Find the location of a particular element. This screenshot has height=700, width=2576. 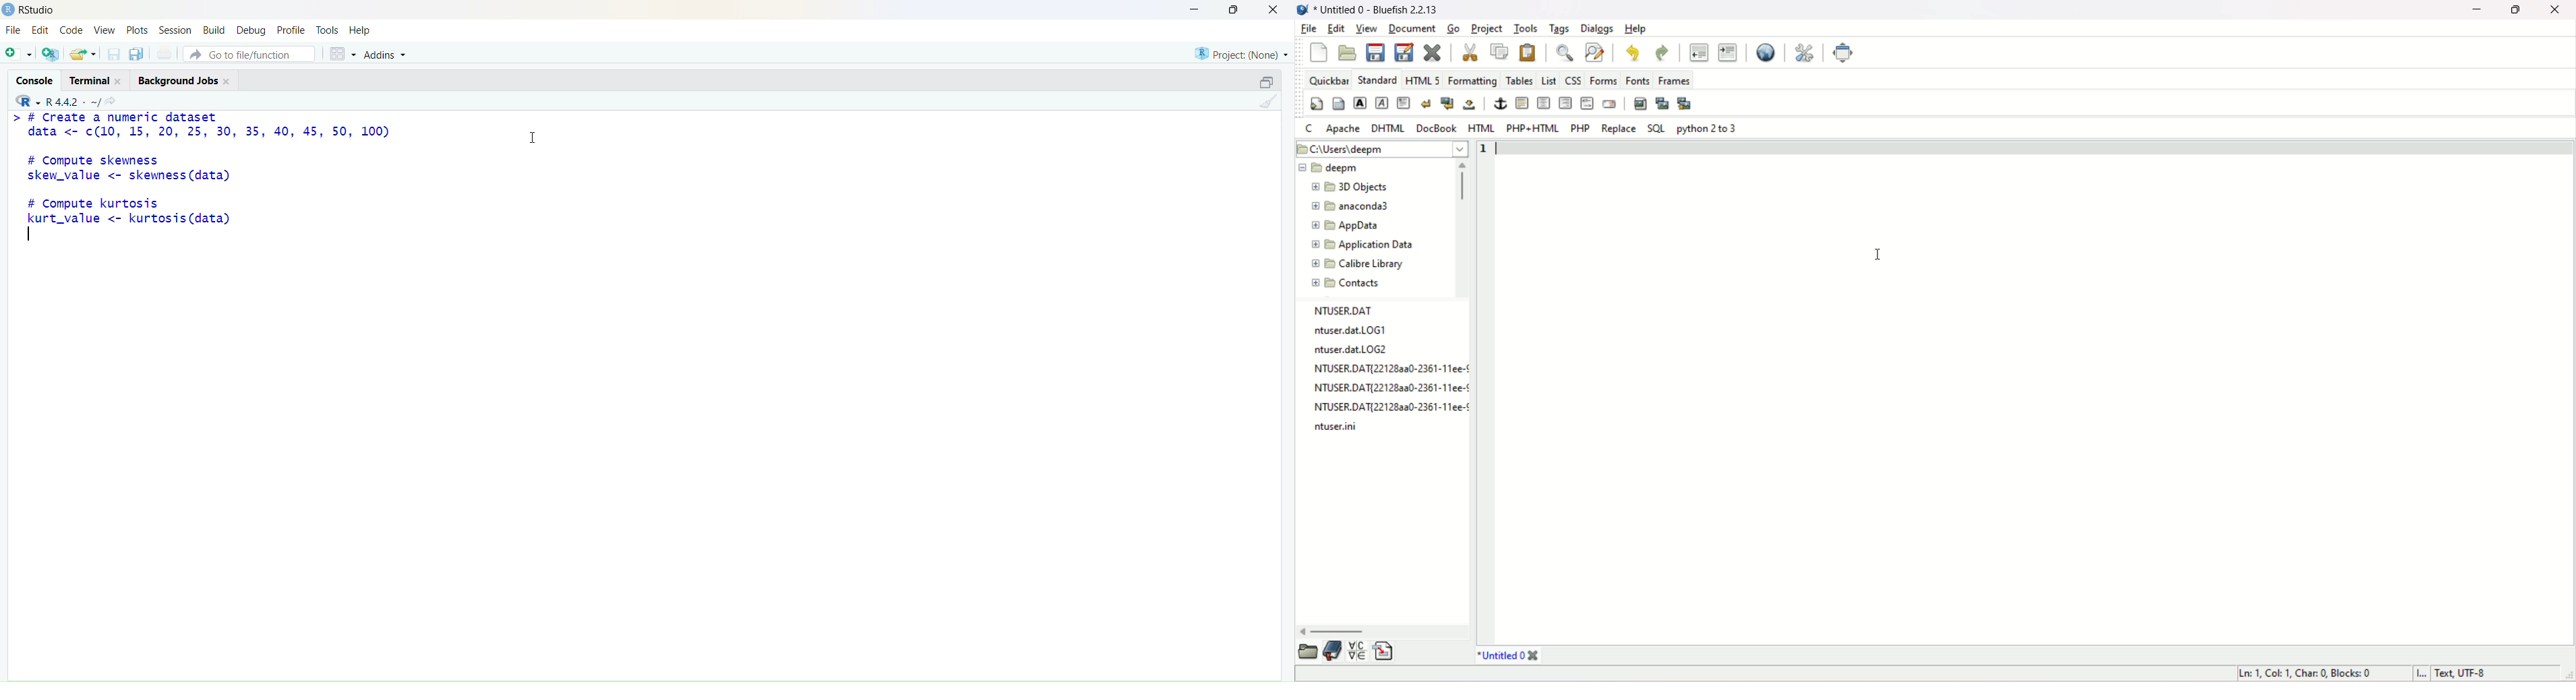

open file is located at coordinates (1348, 53).